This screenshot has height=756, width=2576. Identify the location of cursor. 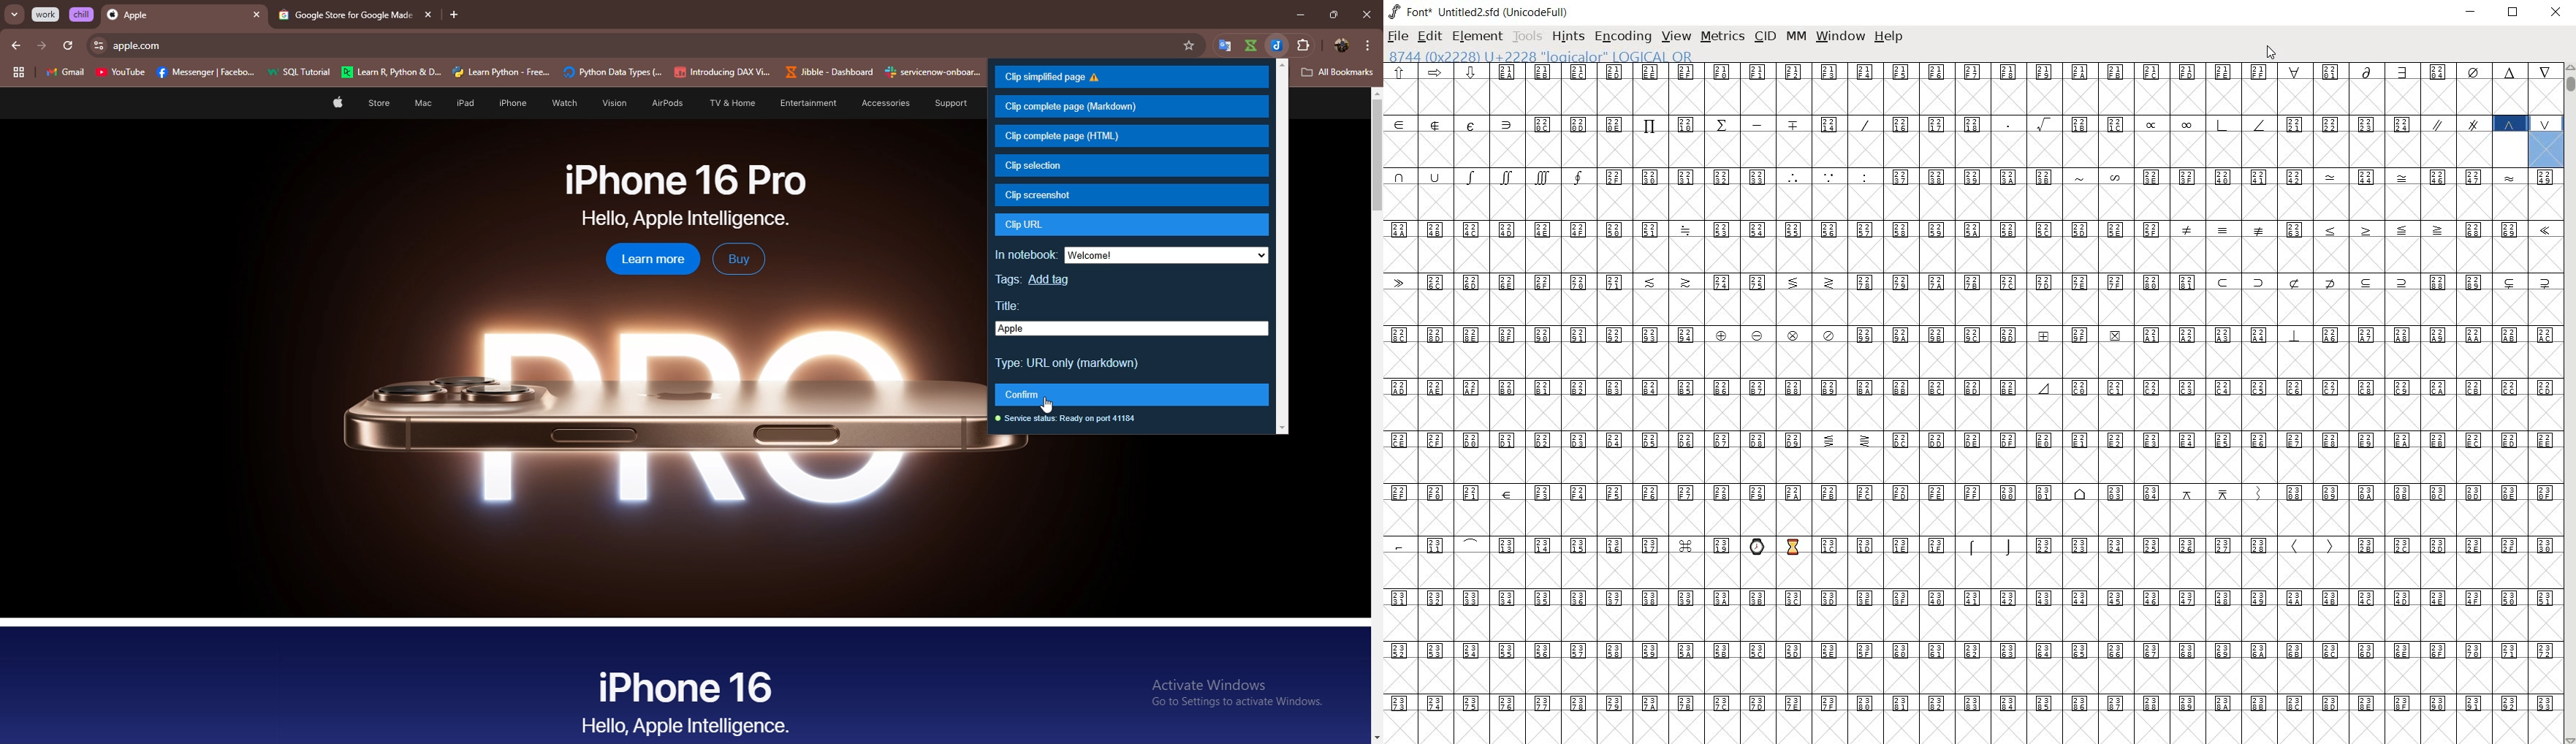
(1050, 404).